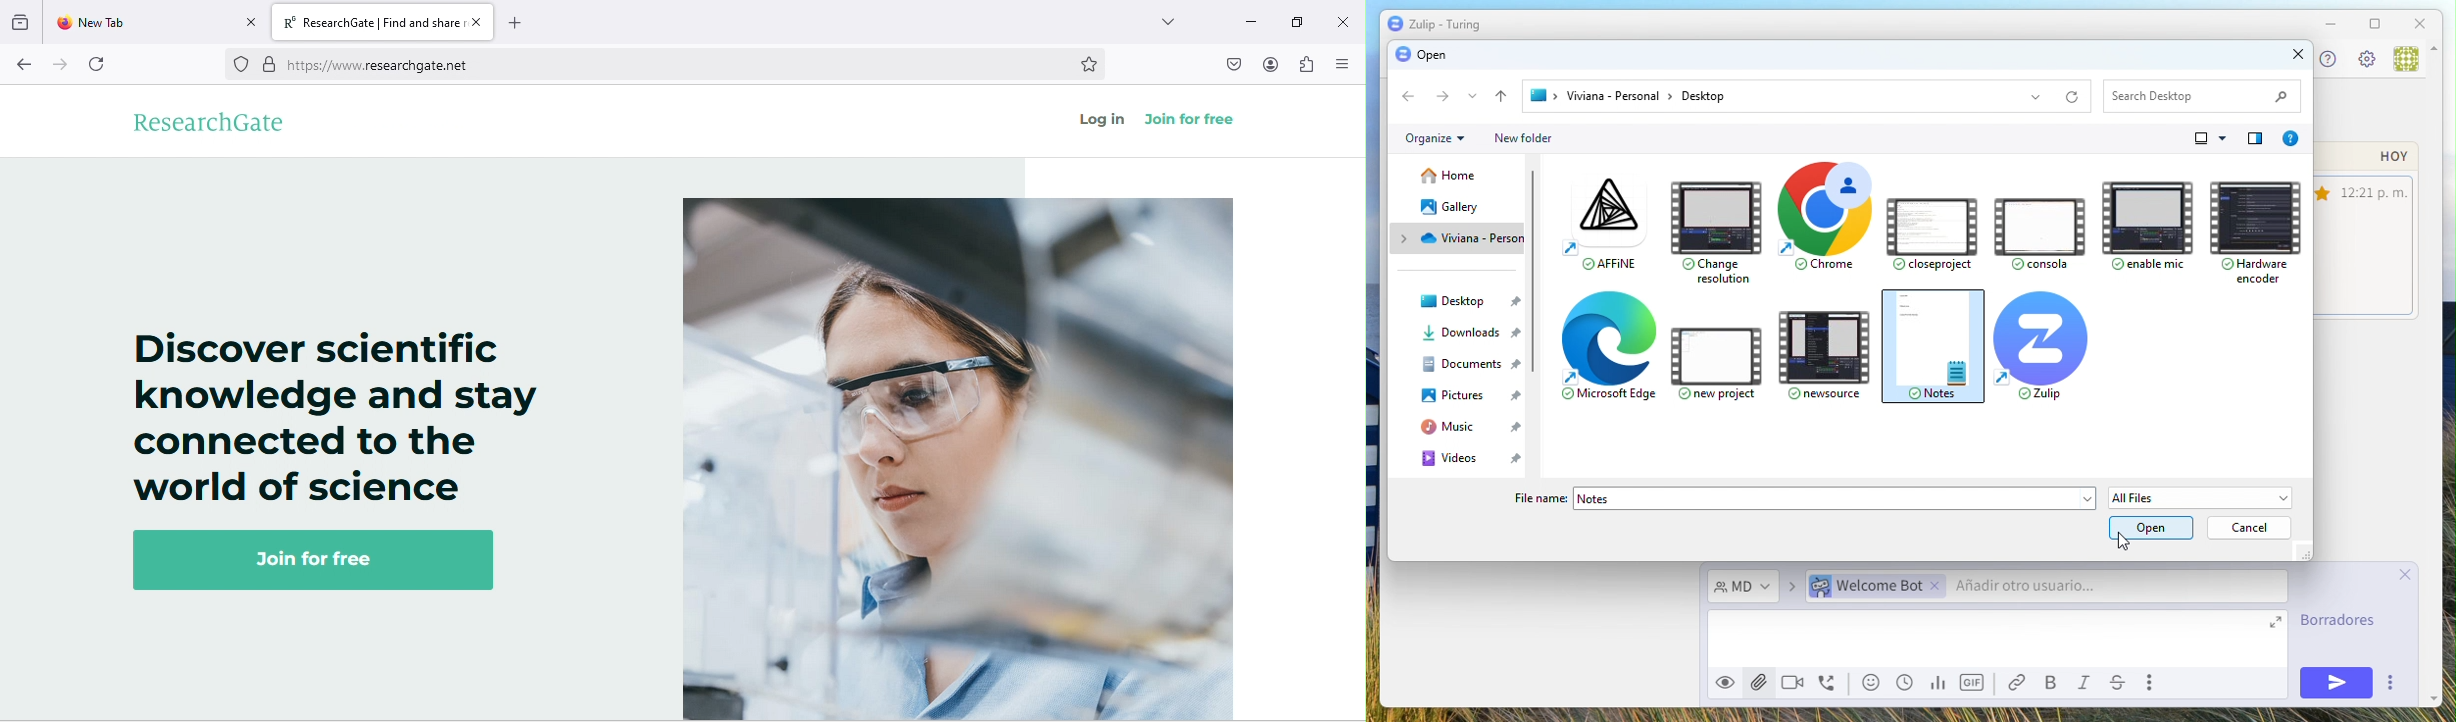  What do you see at coordinates (2423, 23) in the screenshot?
I see `Close` at bounding box center [2423, 23].